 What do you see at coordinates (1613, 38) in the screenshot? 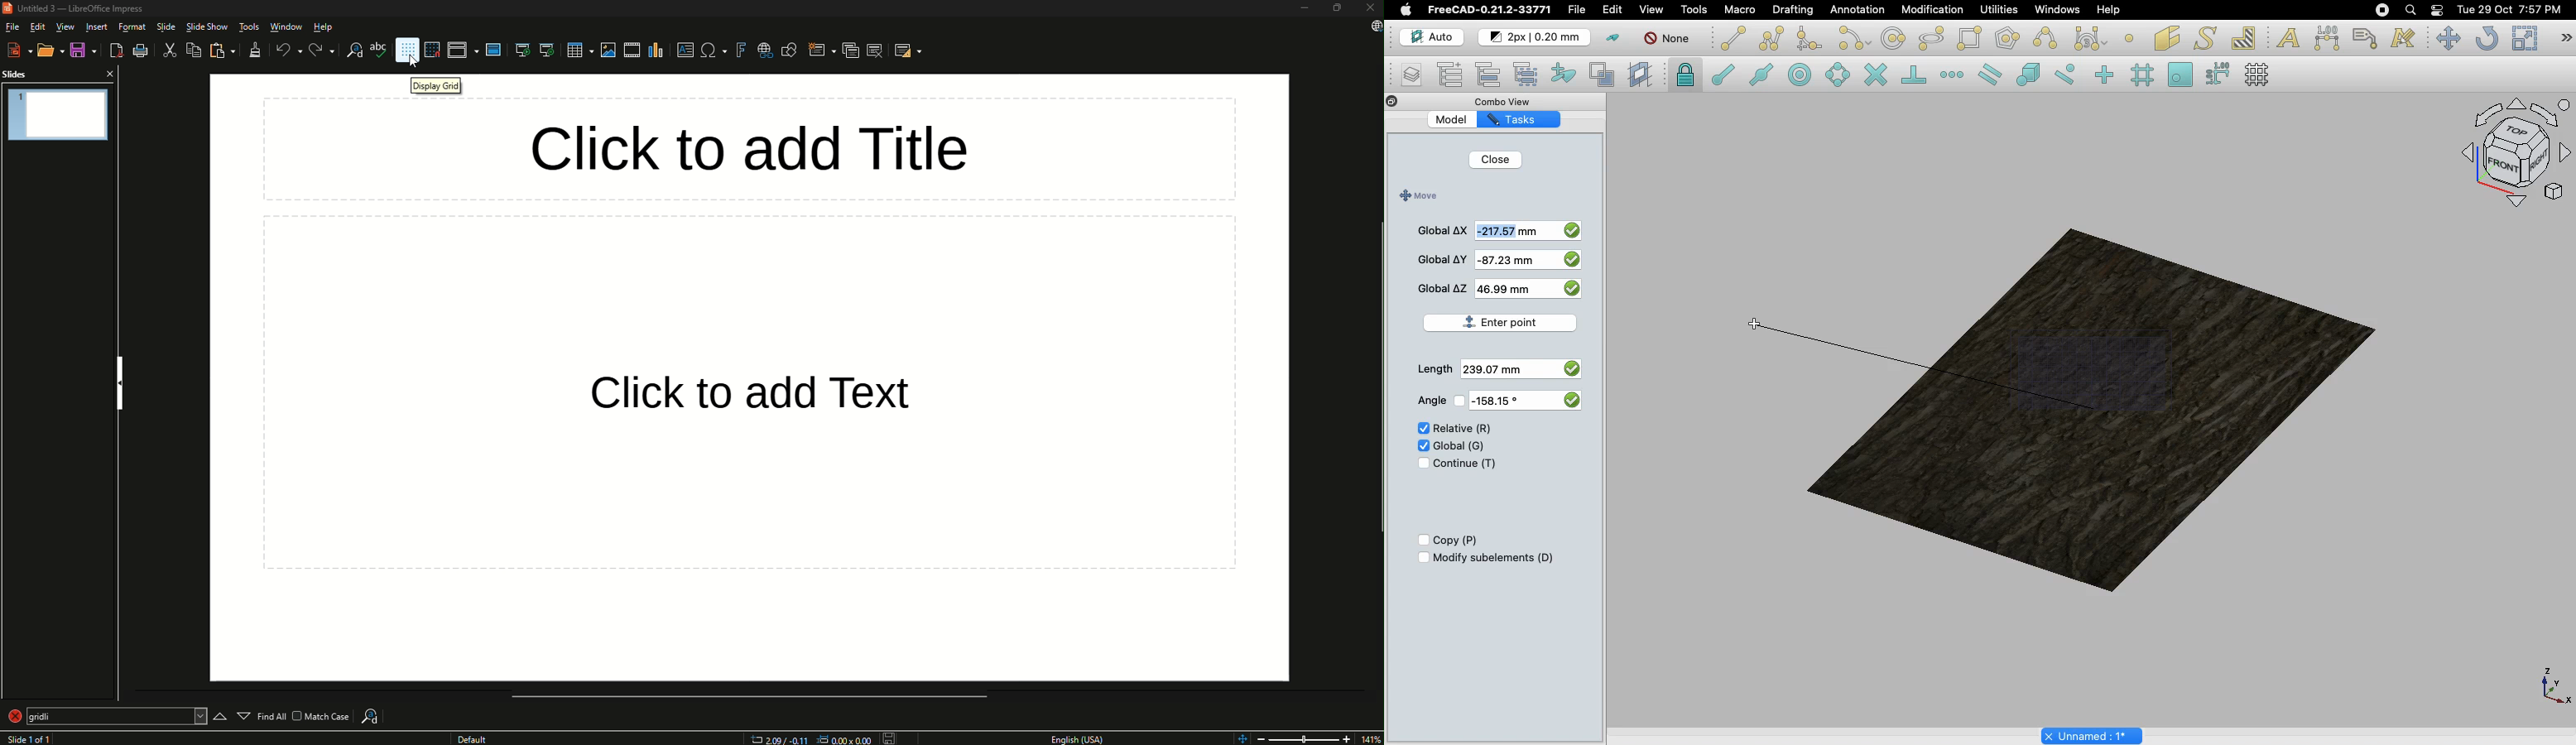
I see `Toggle construction mode` at bounding box center [1613, 38].